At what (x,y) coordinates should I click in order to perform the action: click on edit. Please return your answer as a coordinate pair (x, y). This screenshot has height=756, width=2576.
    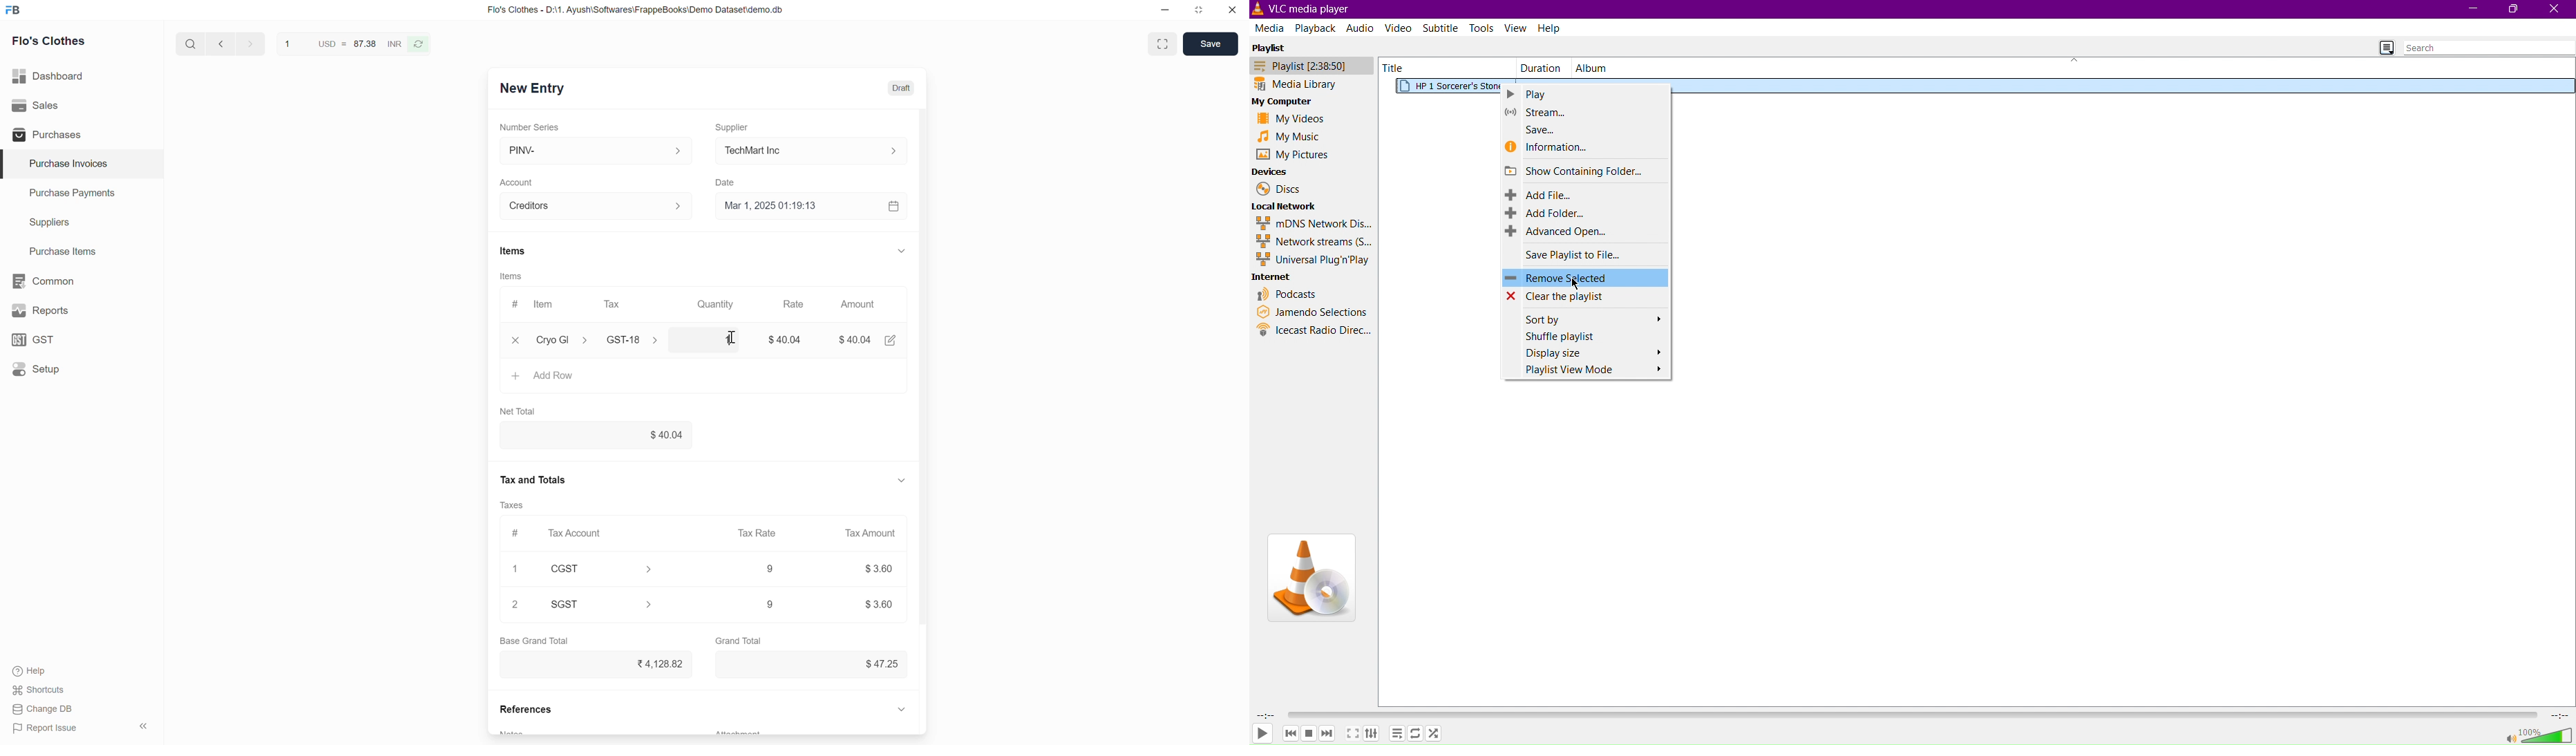
    Looking at the image, I should click on (892, 342).